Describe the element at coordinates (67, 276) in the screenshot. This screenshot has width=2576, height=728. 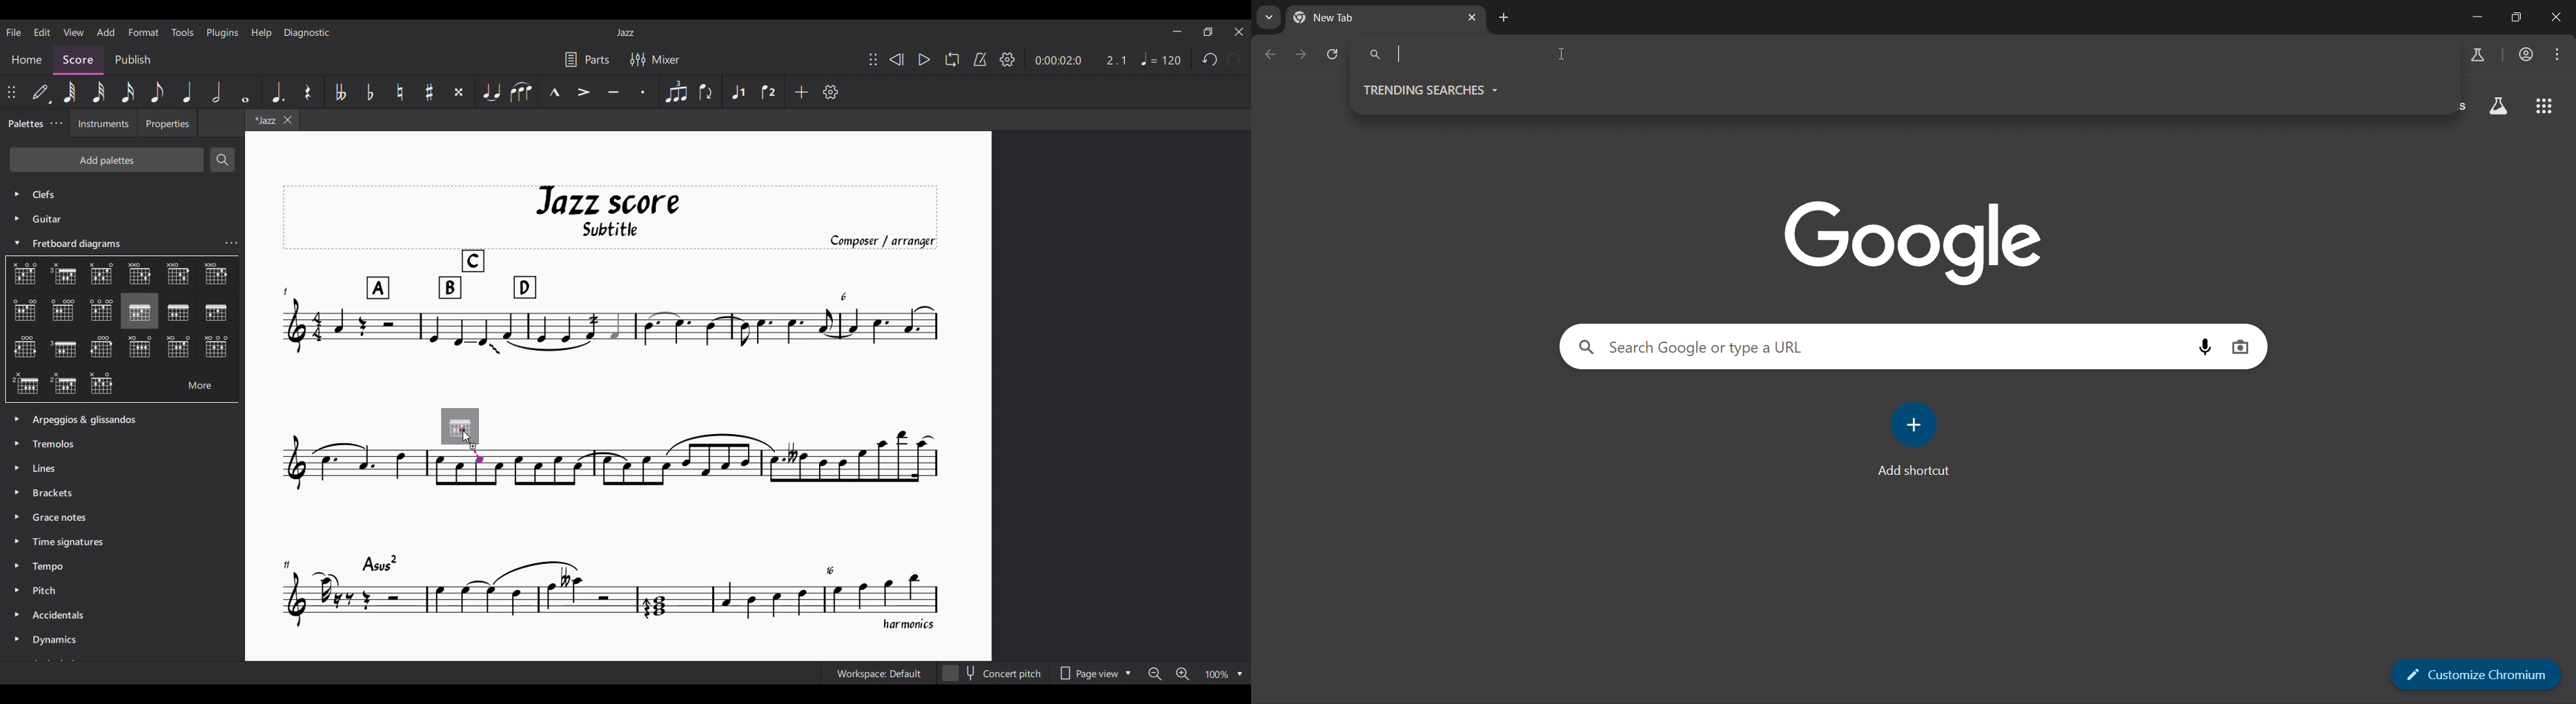
I see `Chart 2` at that location.